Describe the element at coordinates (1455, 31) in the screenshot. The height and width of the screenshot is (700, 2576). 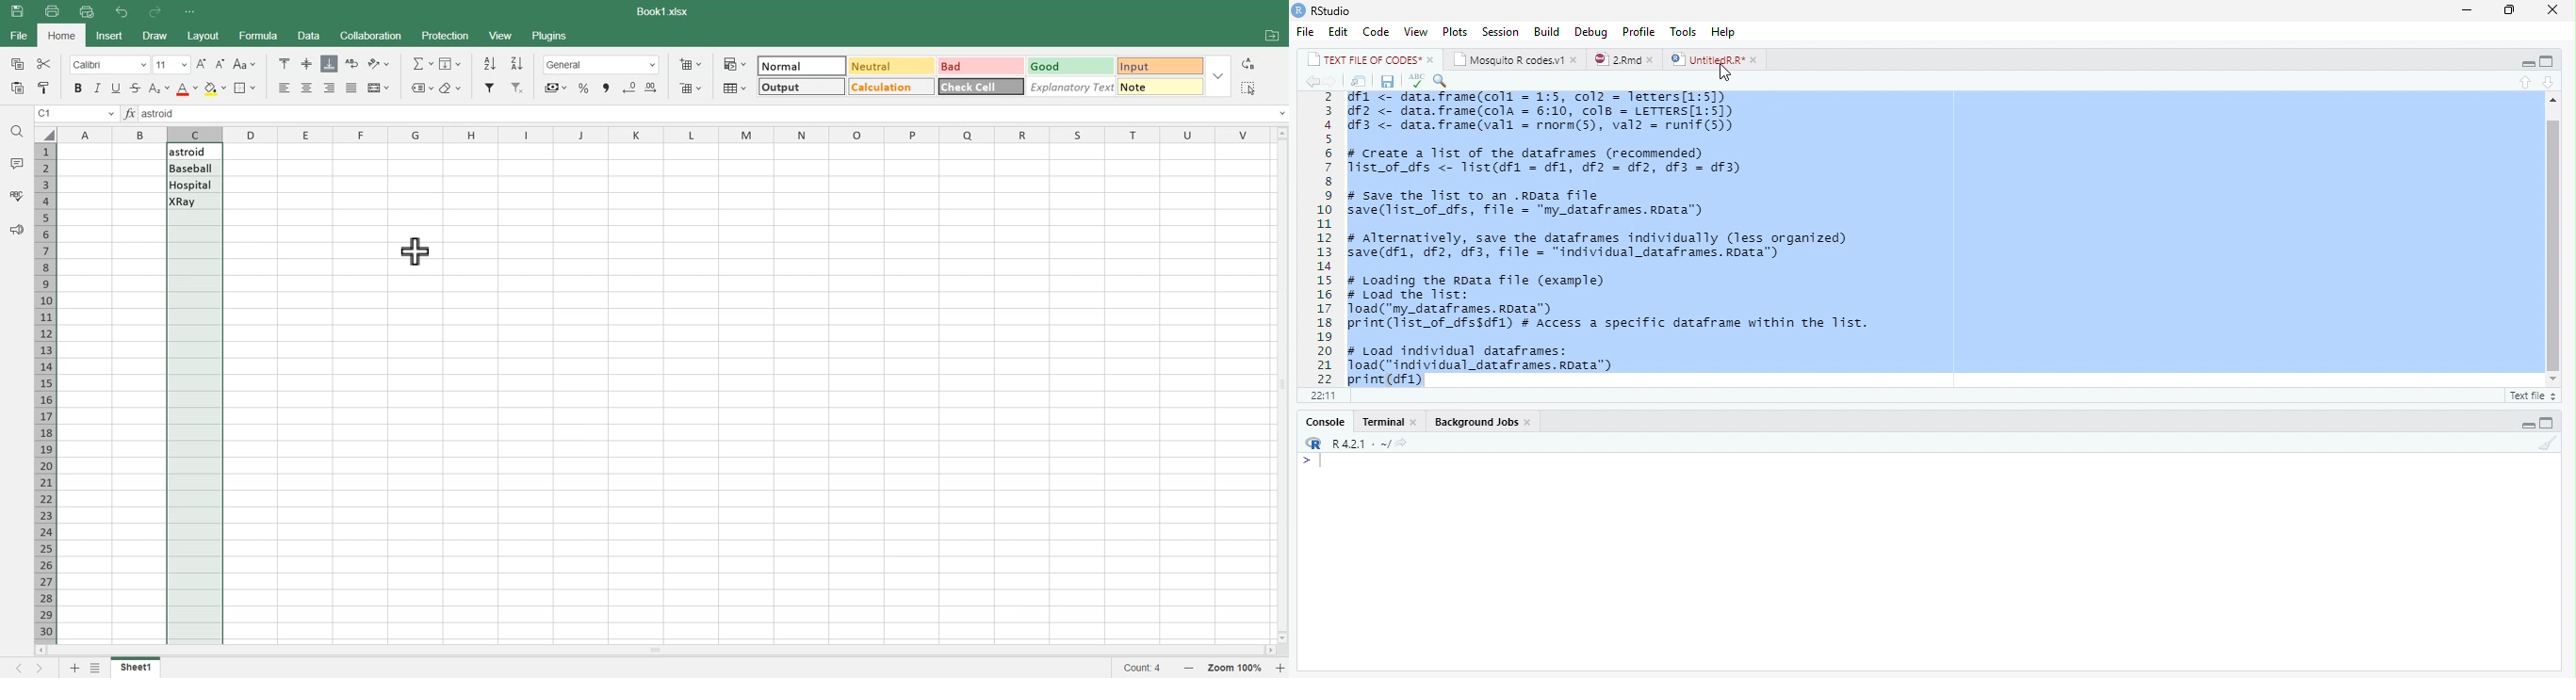
I see `Plots` at that location.